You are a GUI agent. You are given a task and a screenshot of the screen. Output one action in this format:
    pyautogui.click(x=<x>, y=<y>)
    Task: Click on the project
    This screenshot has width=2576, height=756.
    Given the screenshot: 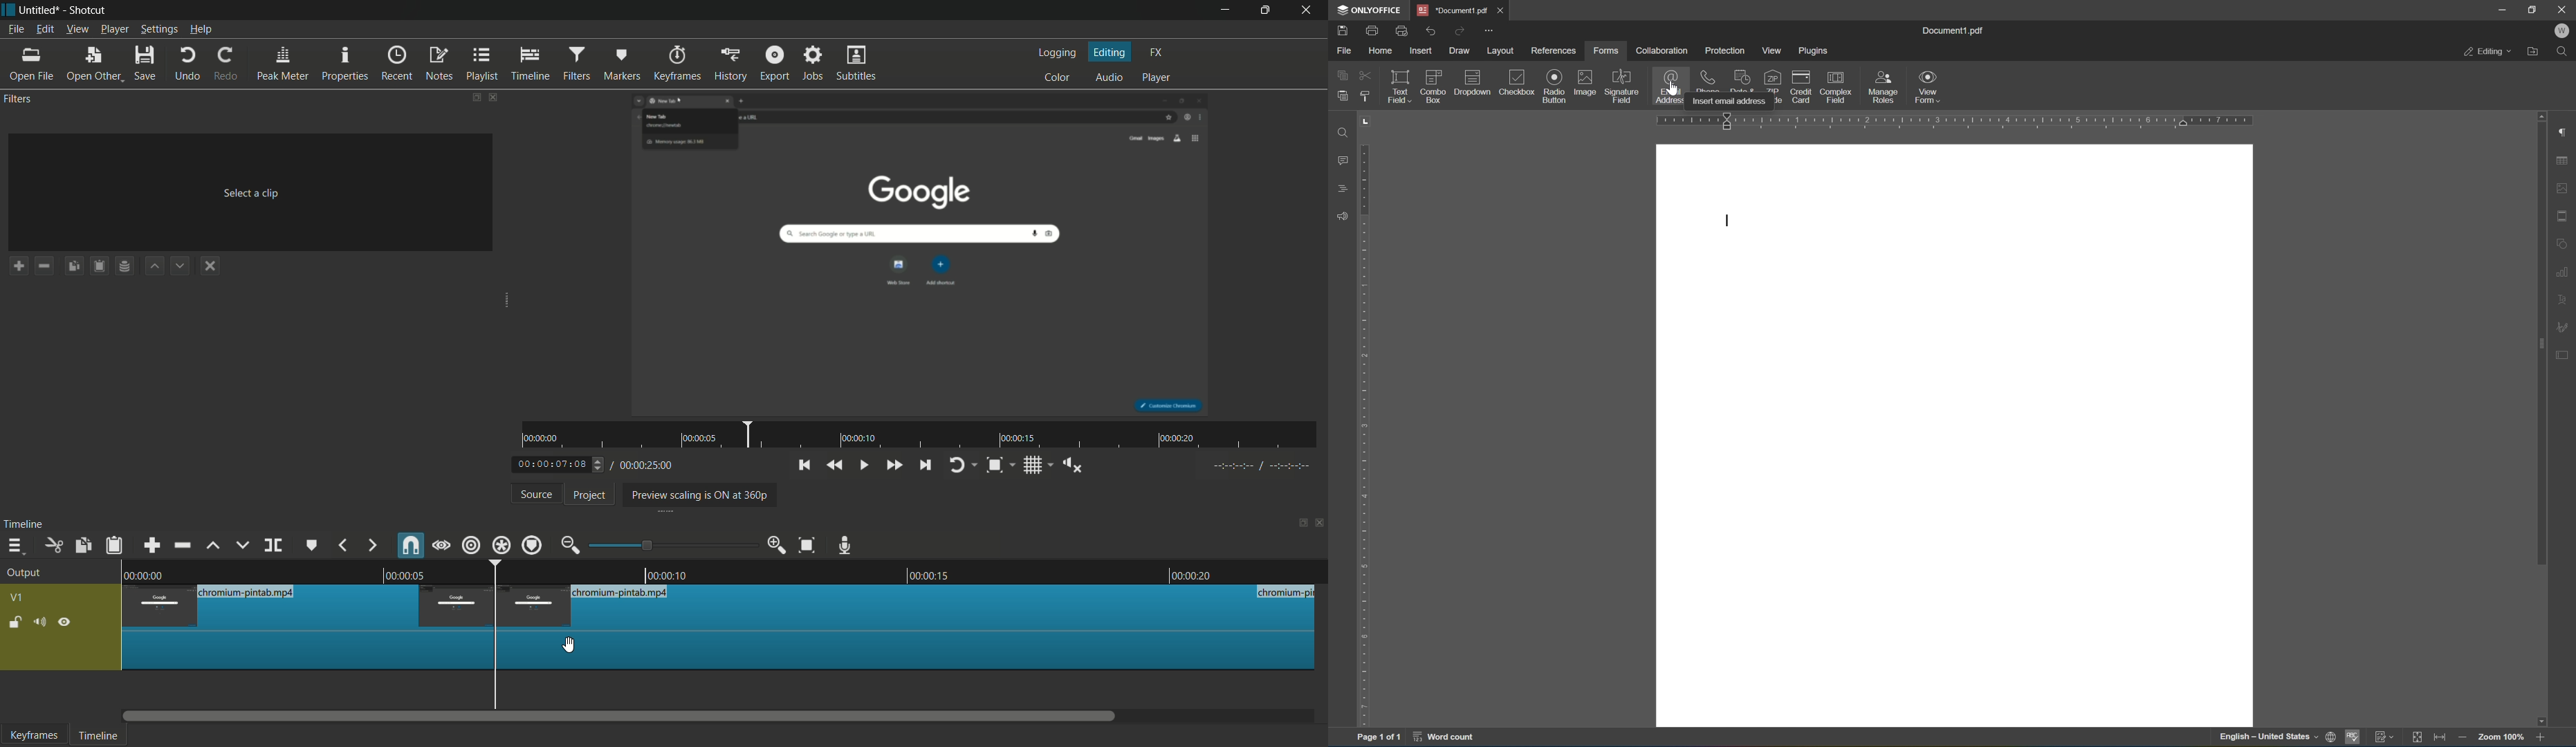 What is the action you would take?
    pyautogui.click(x=590, y=495)
    